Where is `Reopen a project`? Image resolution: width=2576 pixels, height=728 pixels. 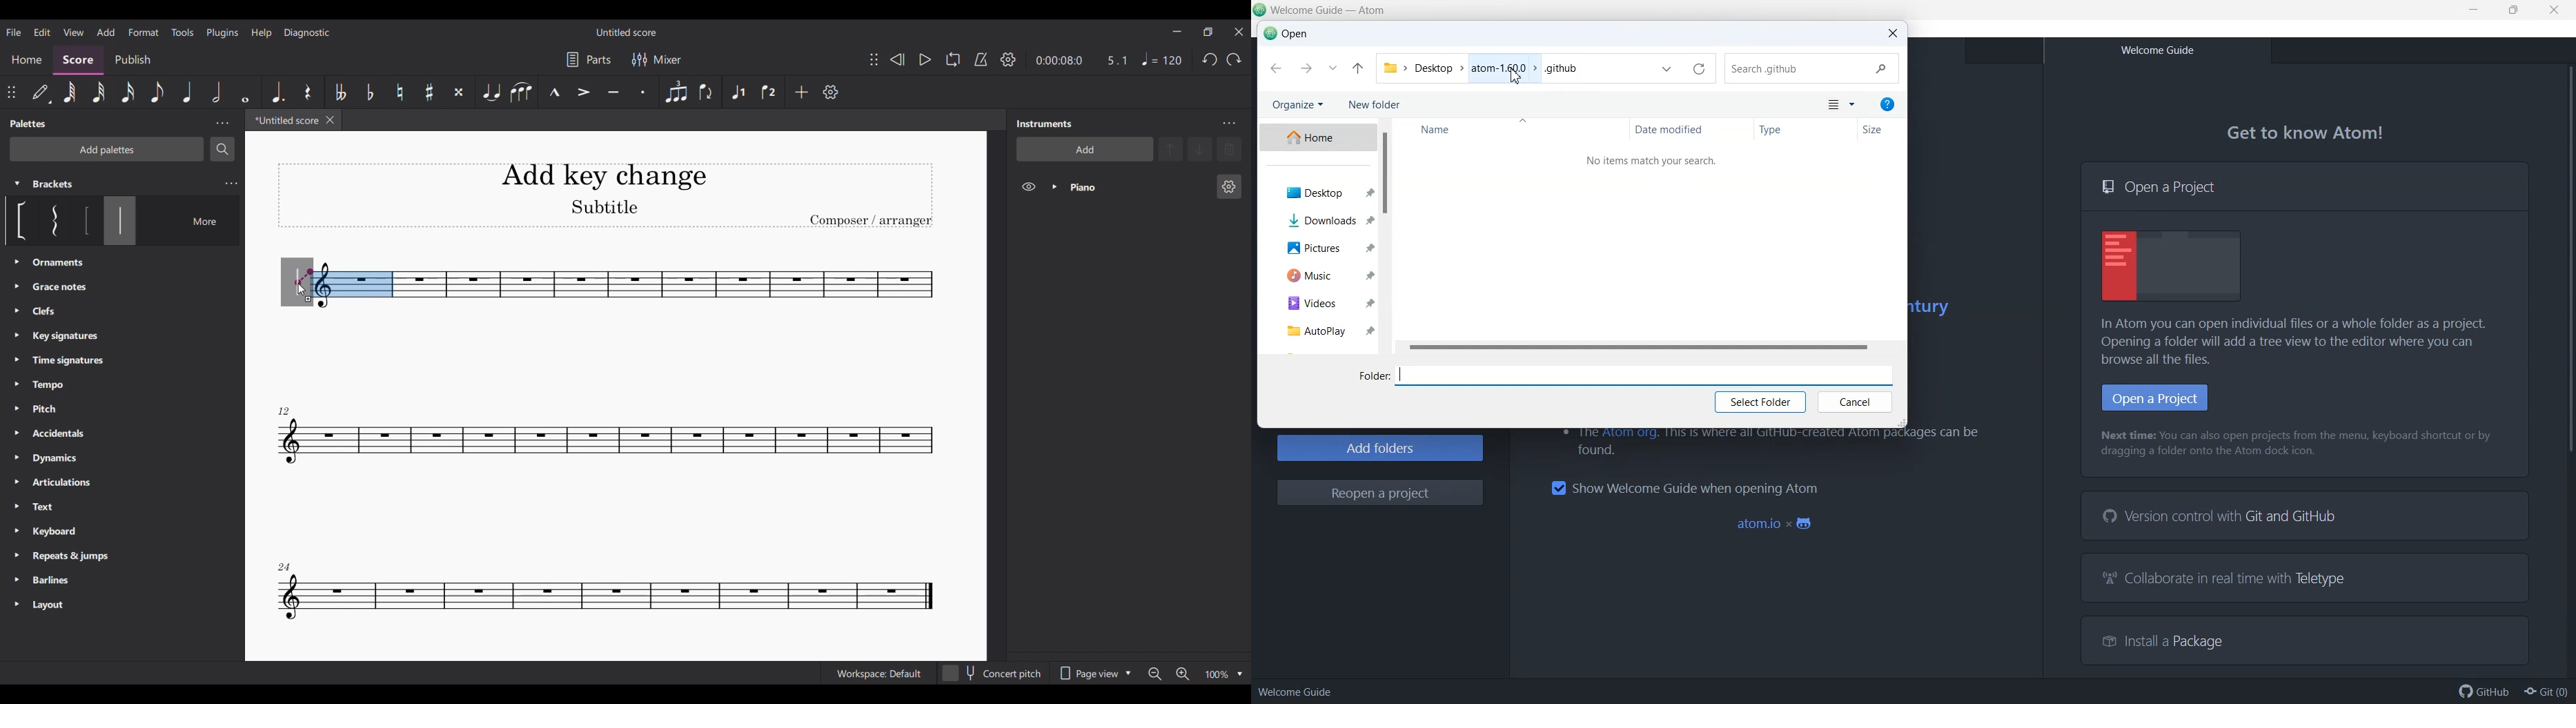
Reopen a project is located at coordinates (1380, 493).